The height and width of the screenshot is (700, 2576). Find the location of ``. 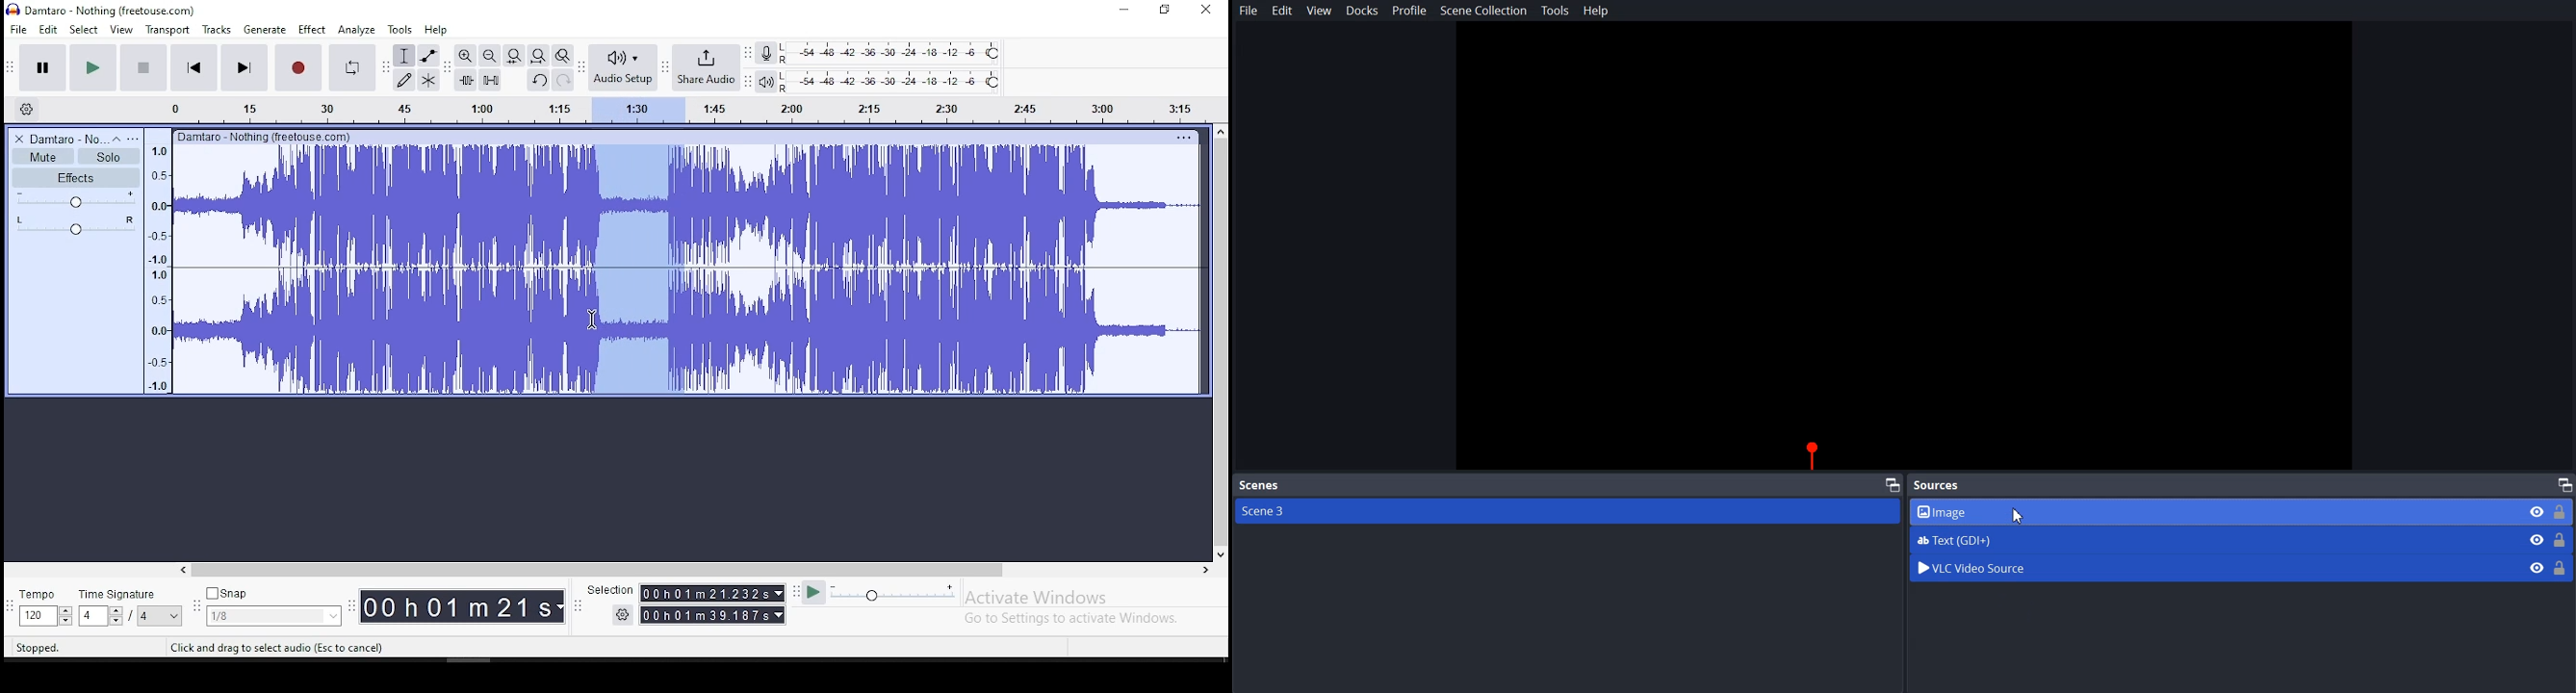

 is located at coordinates (8, 605).